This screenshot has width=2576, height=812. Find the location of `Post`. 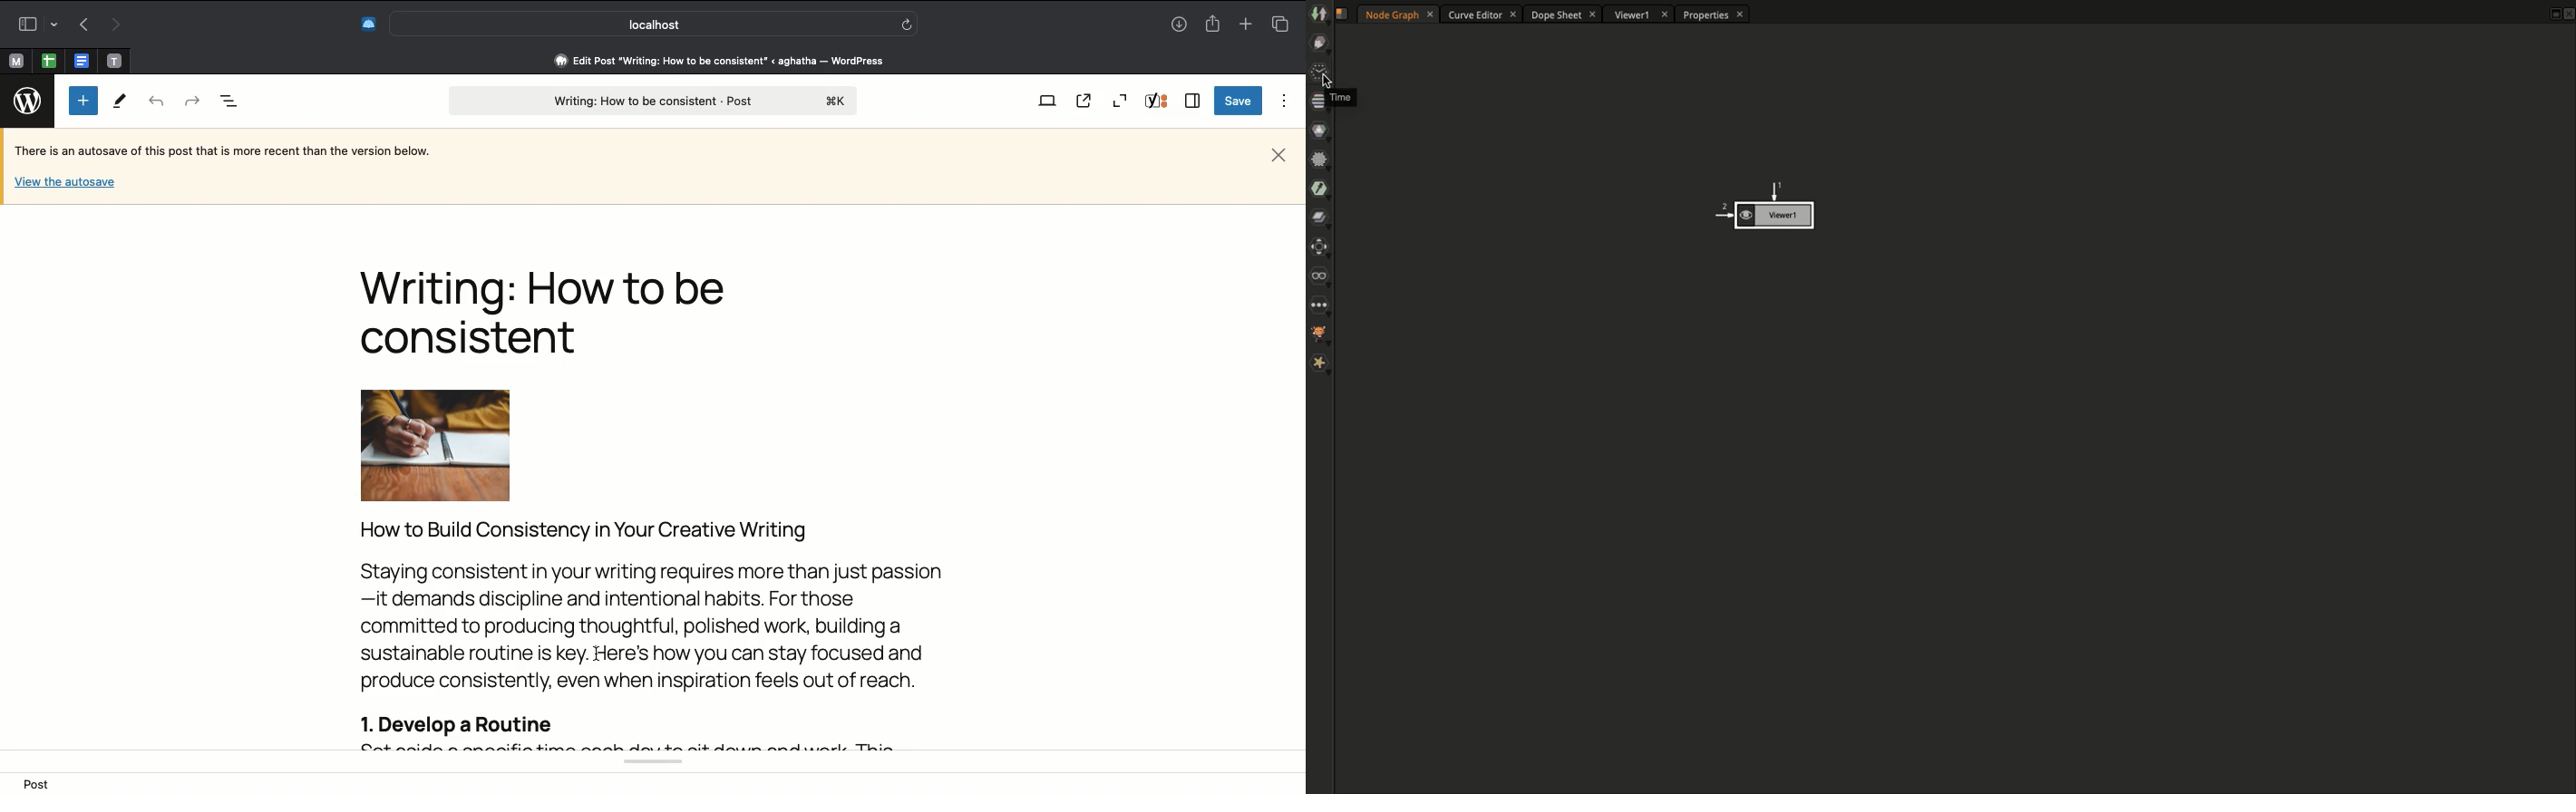

Post is located at coordinates (41, 783).